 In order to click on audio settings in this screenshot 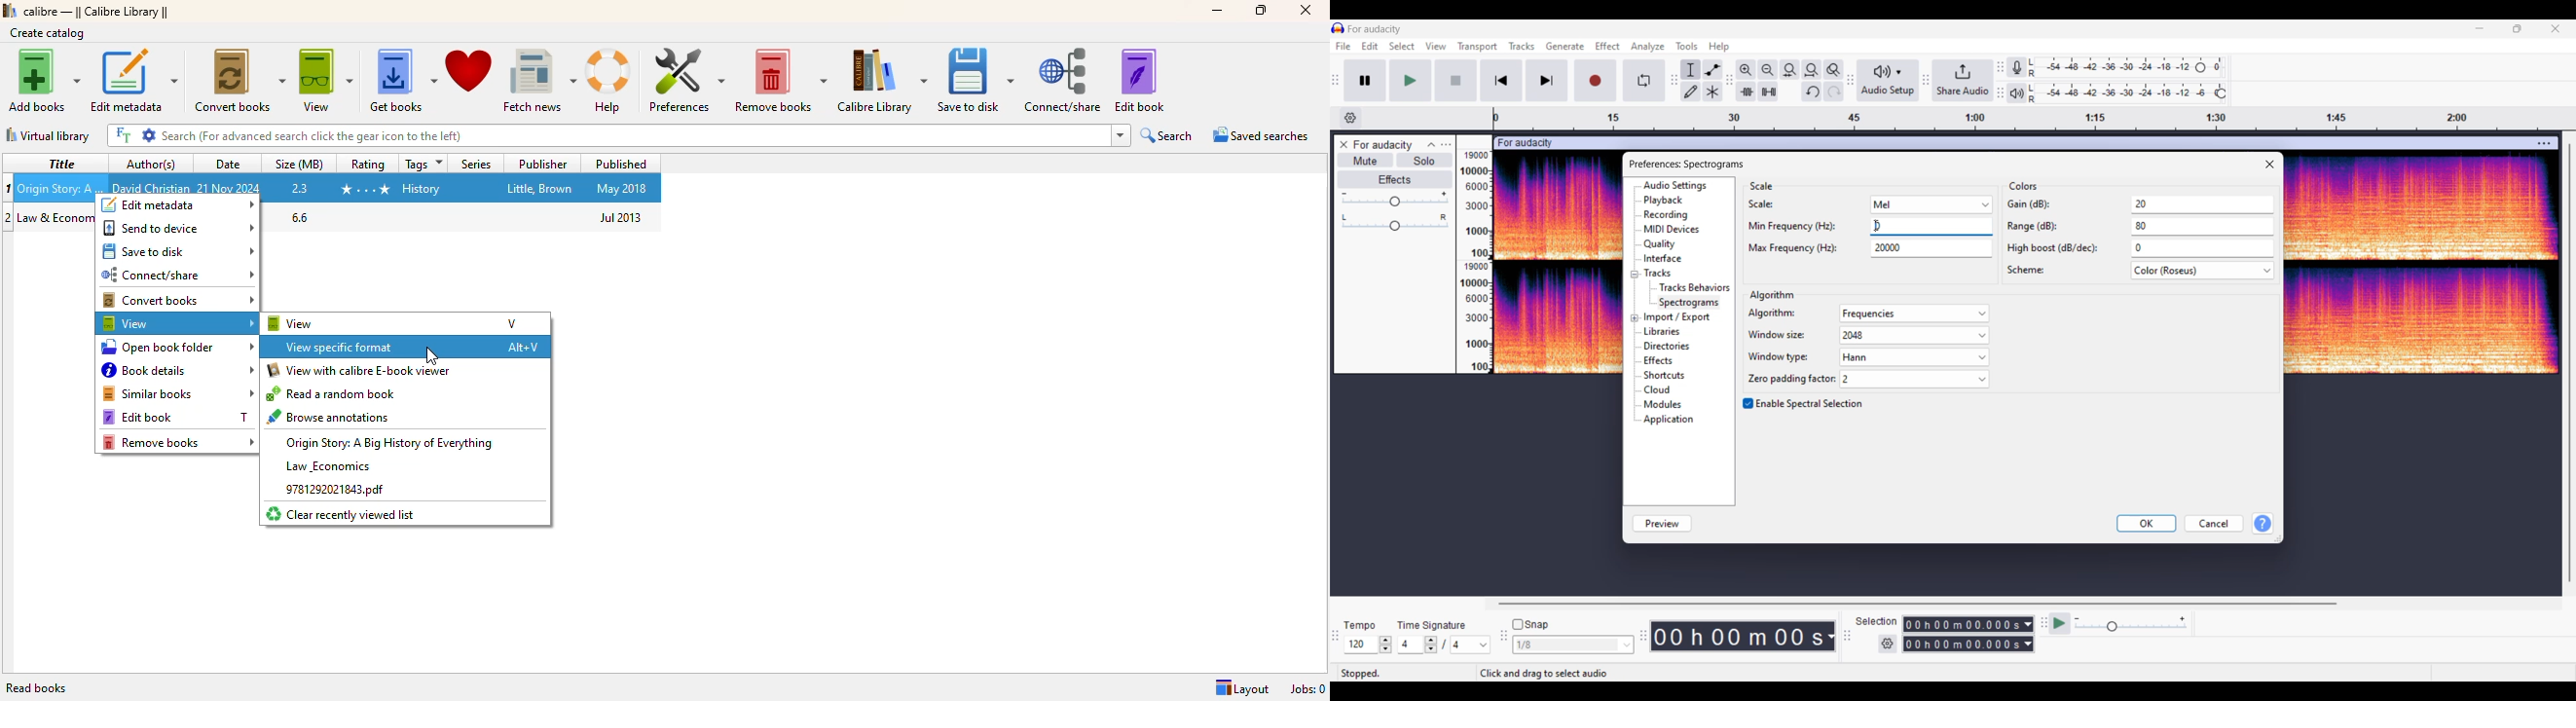, I will do `click(1680, 186)`.